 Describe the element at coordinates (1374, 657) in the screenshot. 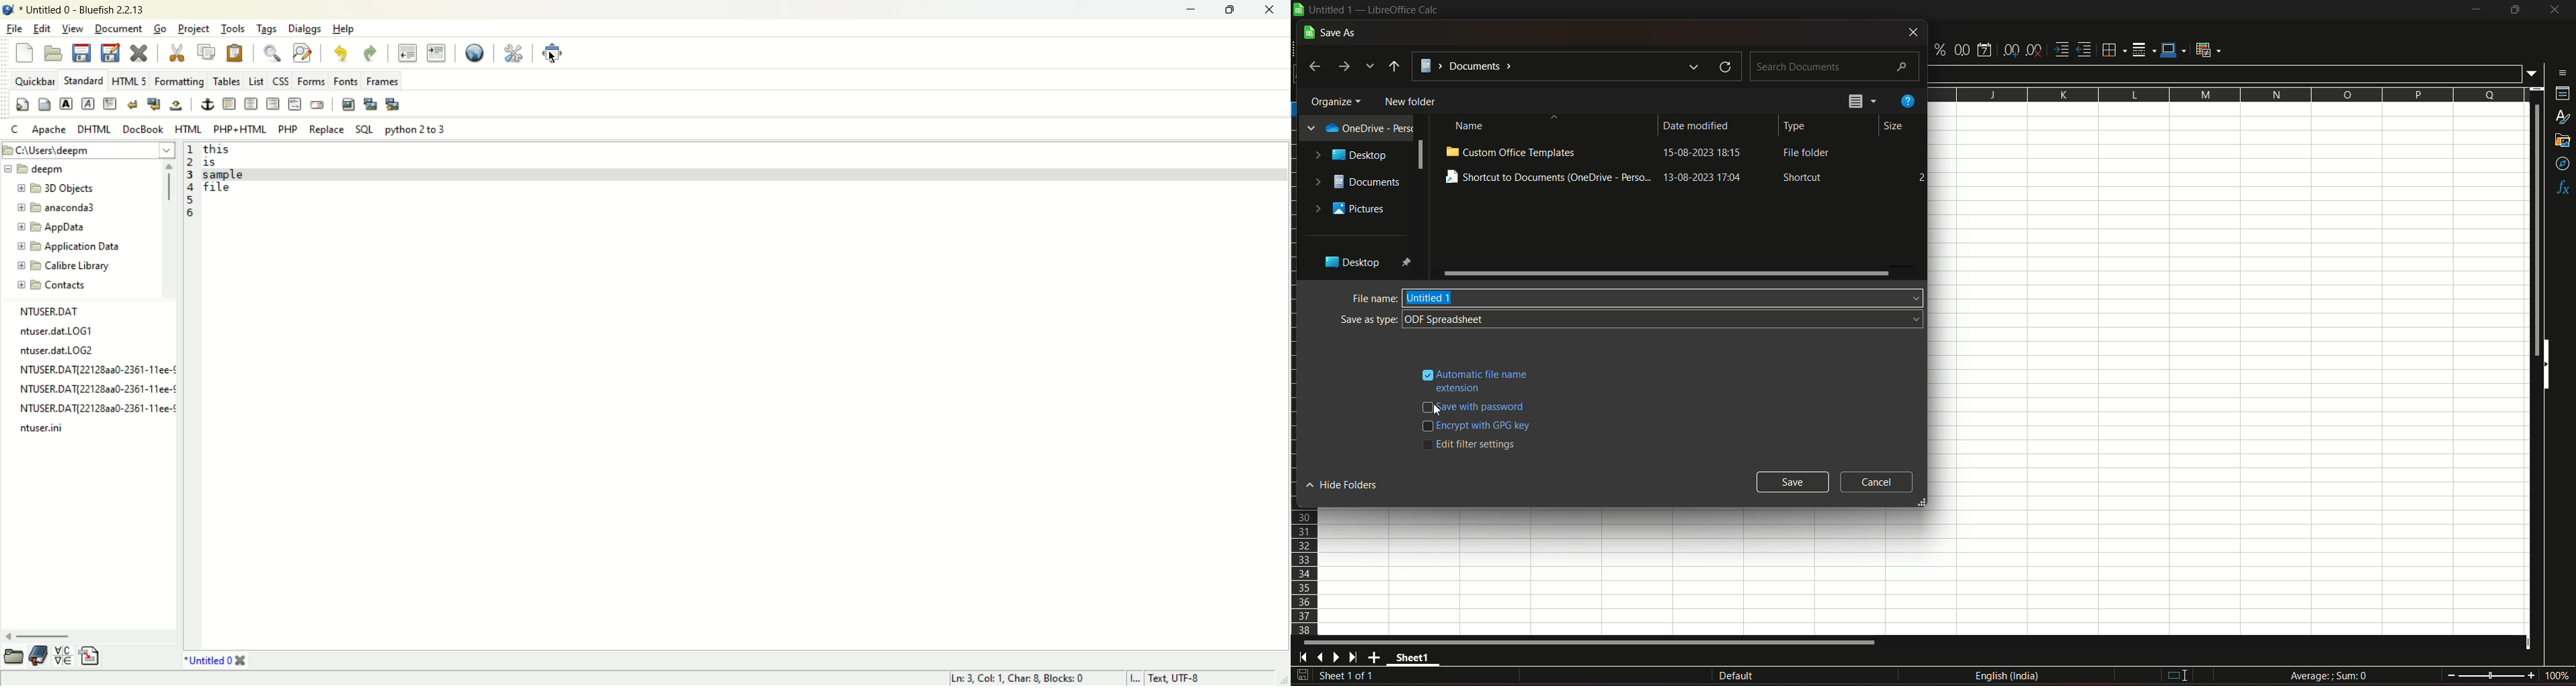

I see `add new sheet` at that location.